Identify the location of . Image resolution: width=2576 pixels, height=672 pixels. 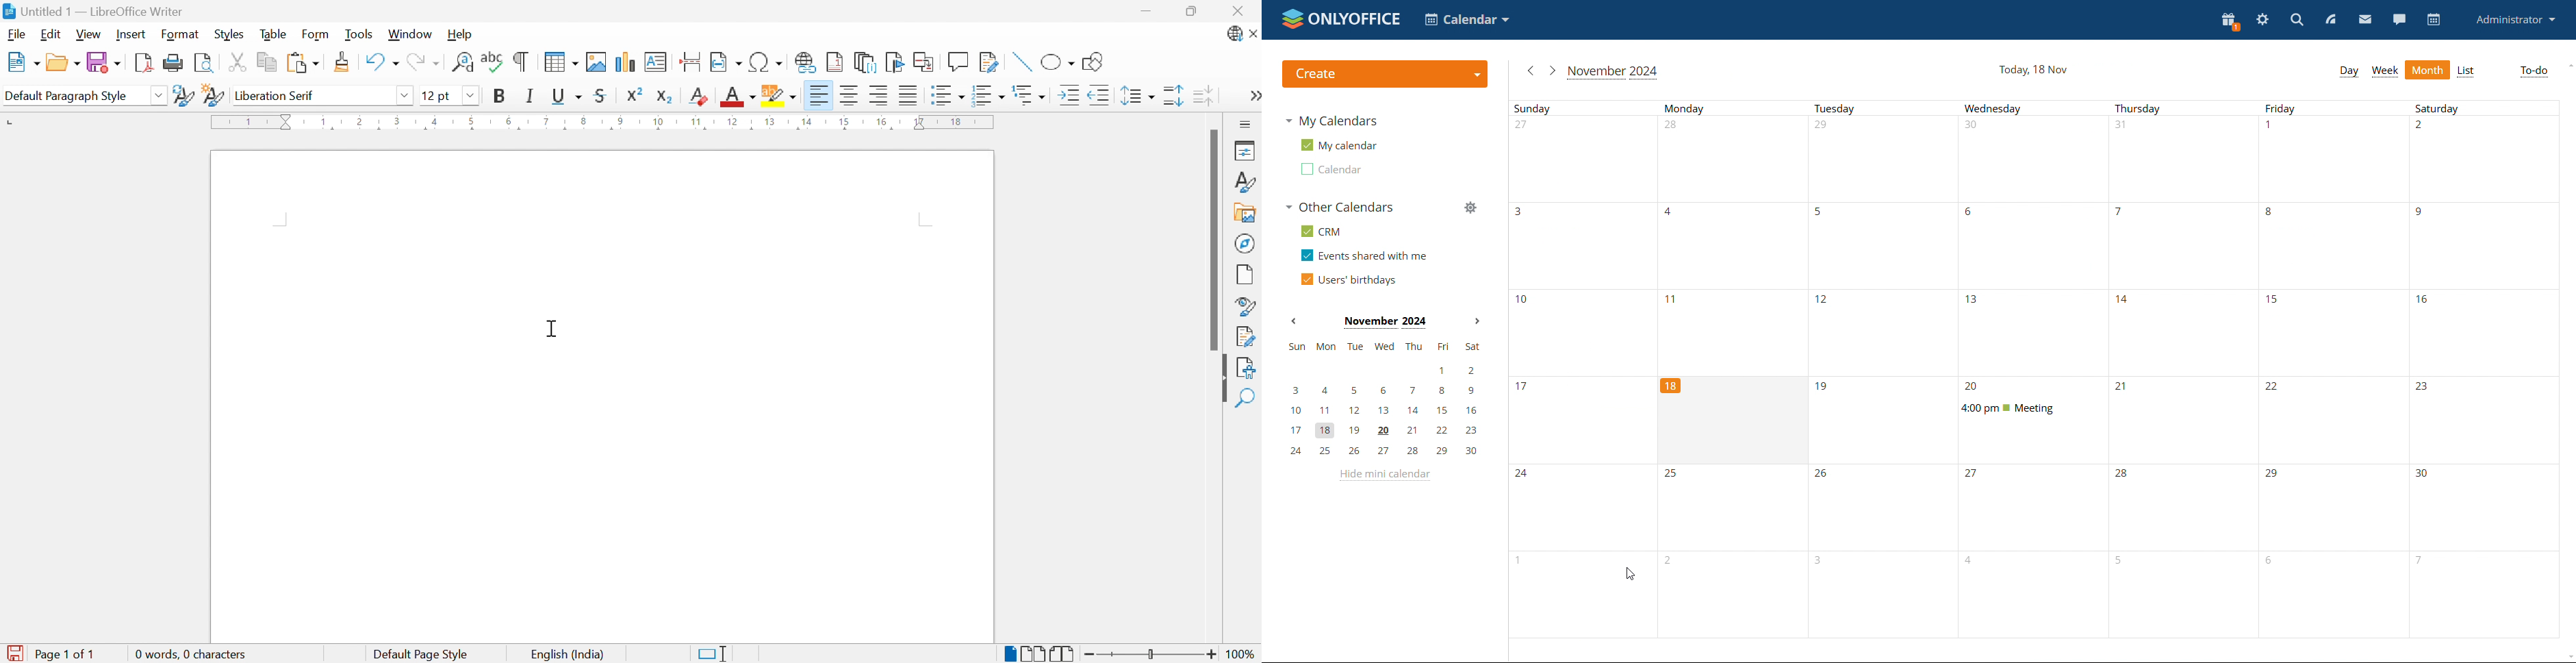
(342, 62).